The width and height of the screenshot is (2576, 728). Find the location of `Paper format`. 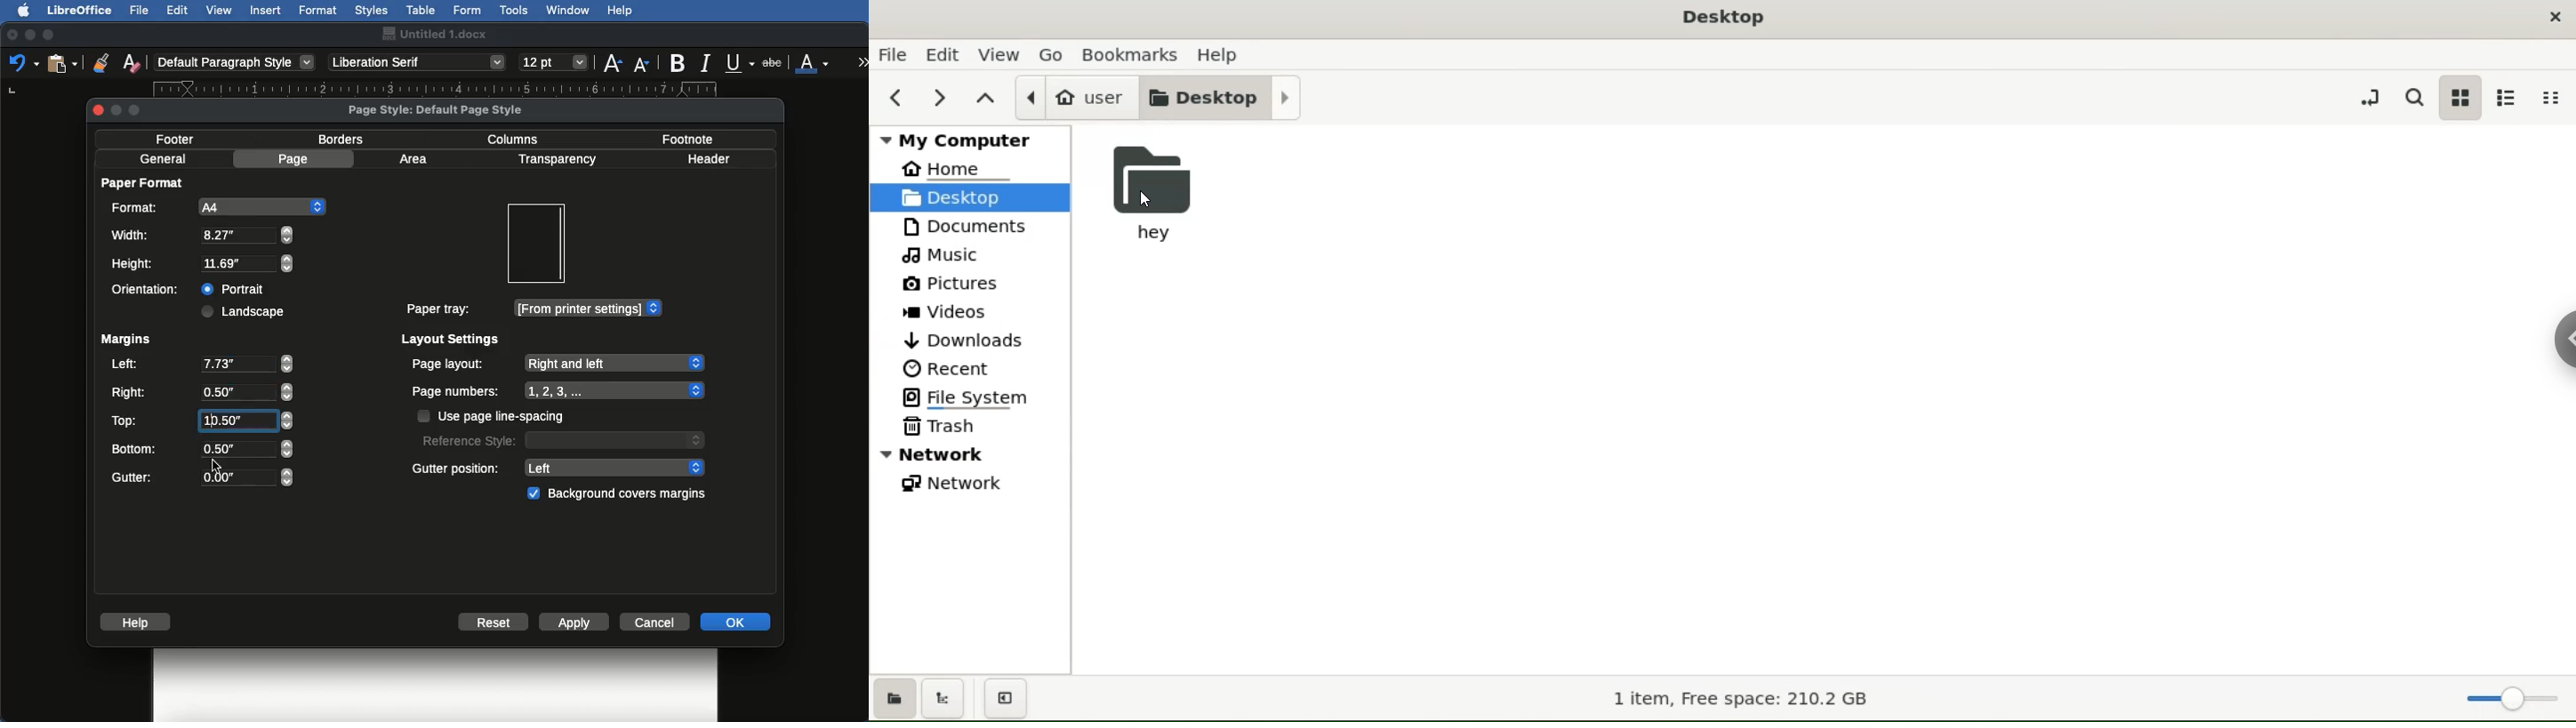

Paper format is located at coordinates (144, 182).